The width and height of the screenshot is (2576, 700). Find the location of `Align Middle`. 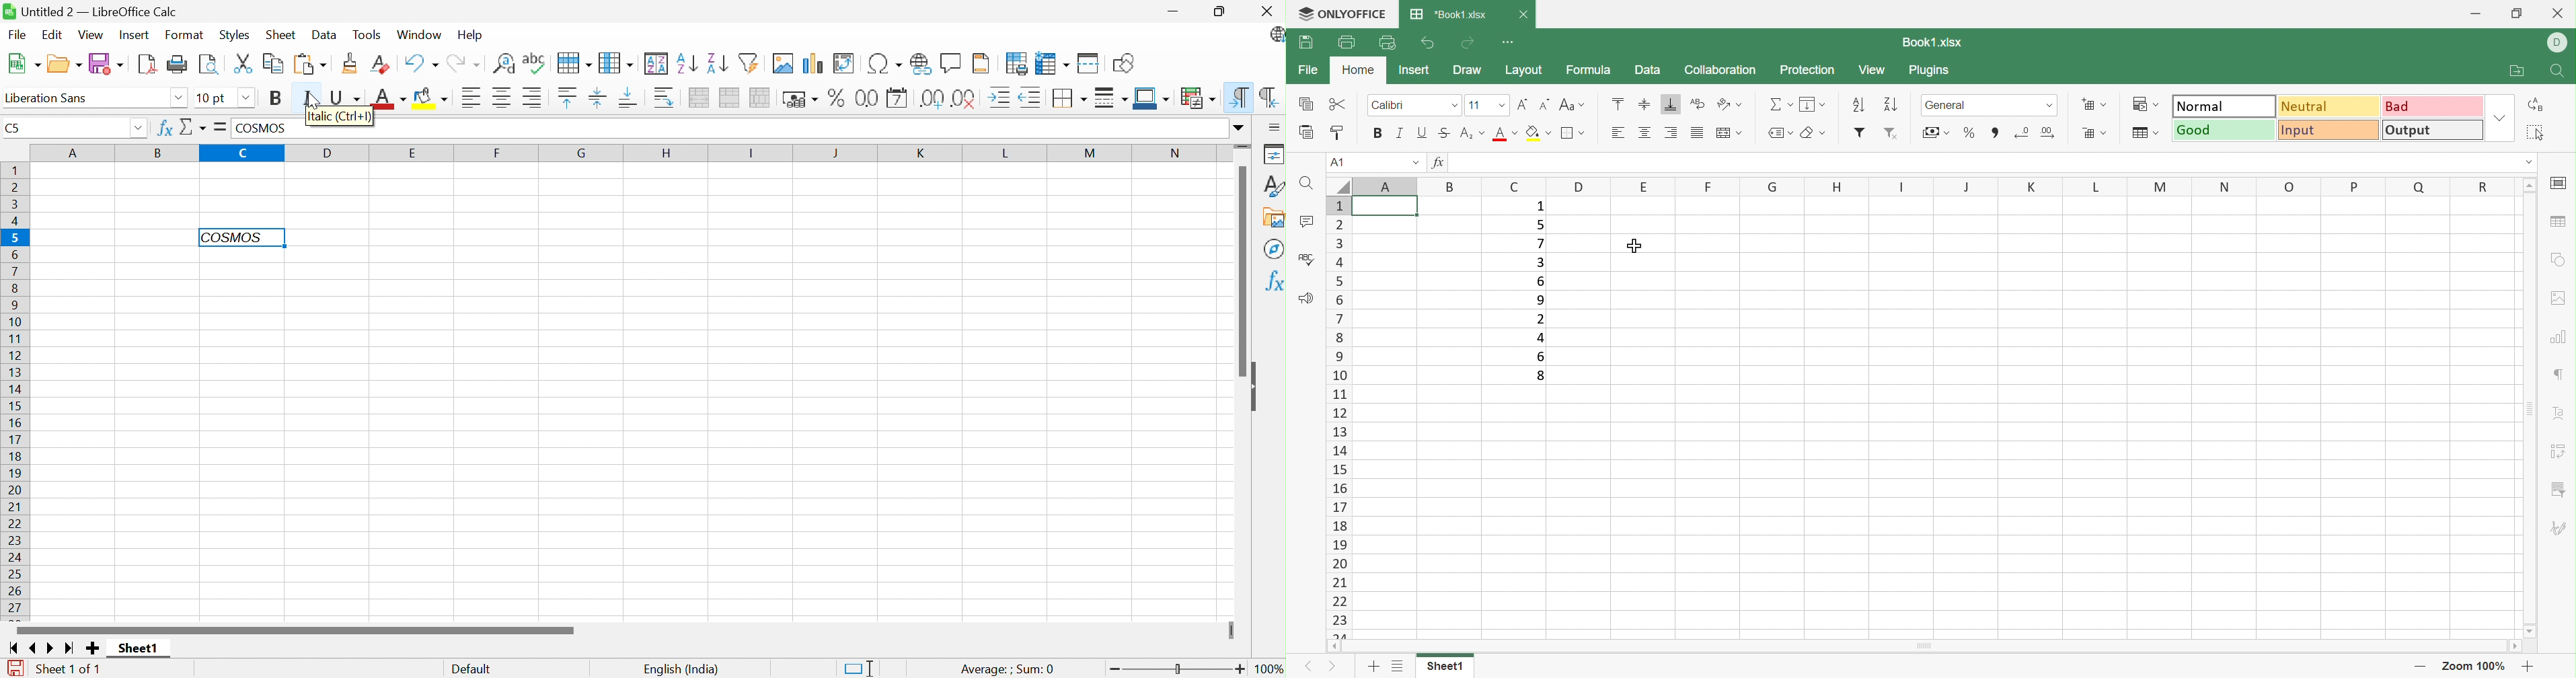

Align Middle is located at coordinates (1644, 104).